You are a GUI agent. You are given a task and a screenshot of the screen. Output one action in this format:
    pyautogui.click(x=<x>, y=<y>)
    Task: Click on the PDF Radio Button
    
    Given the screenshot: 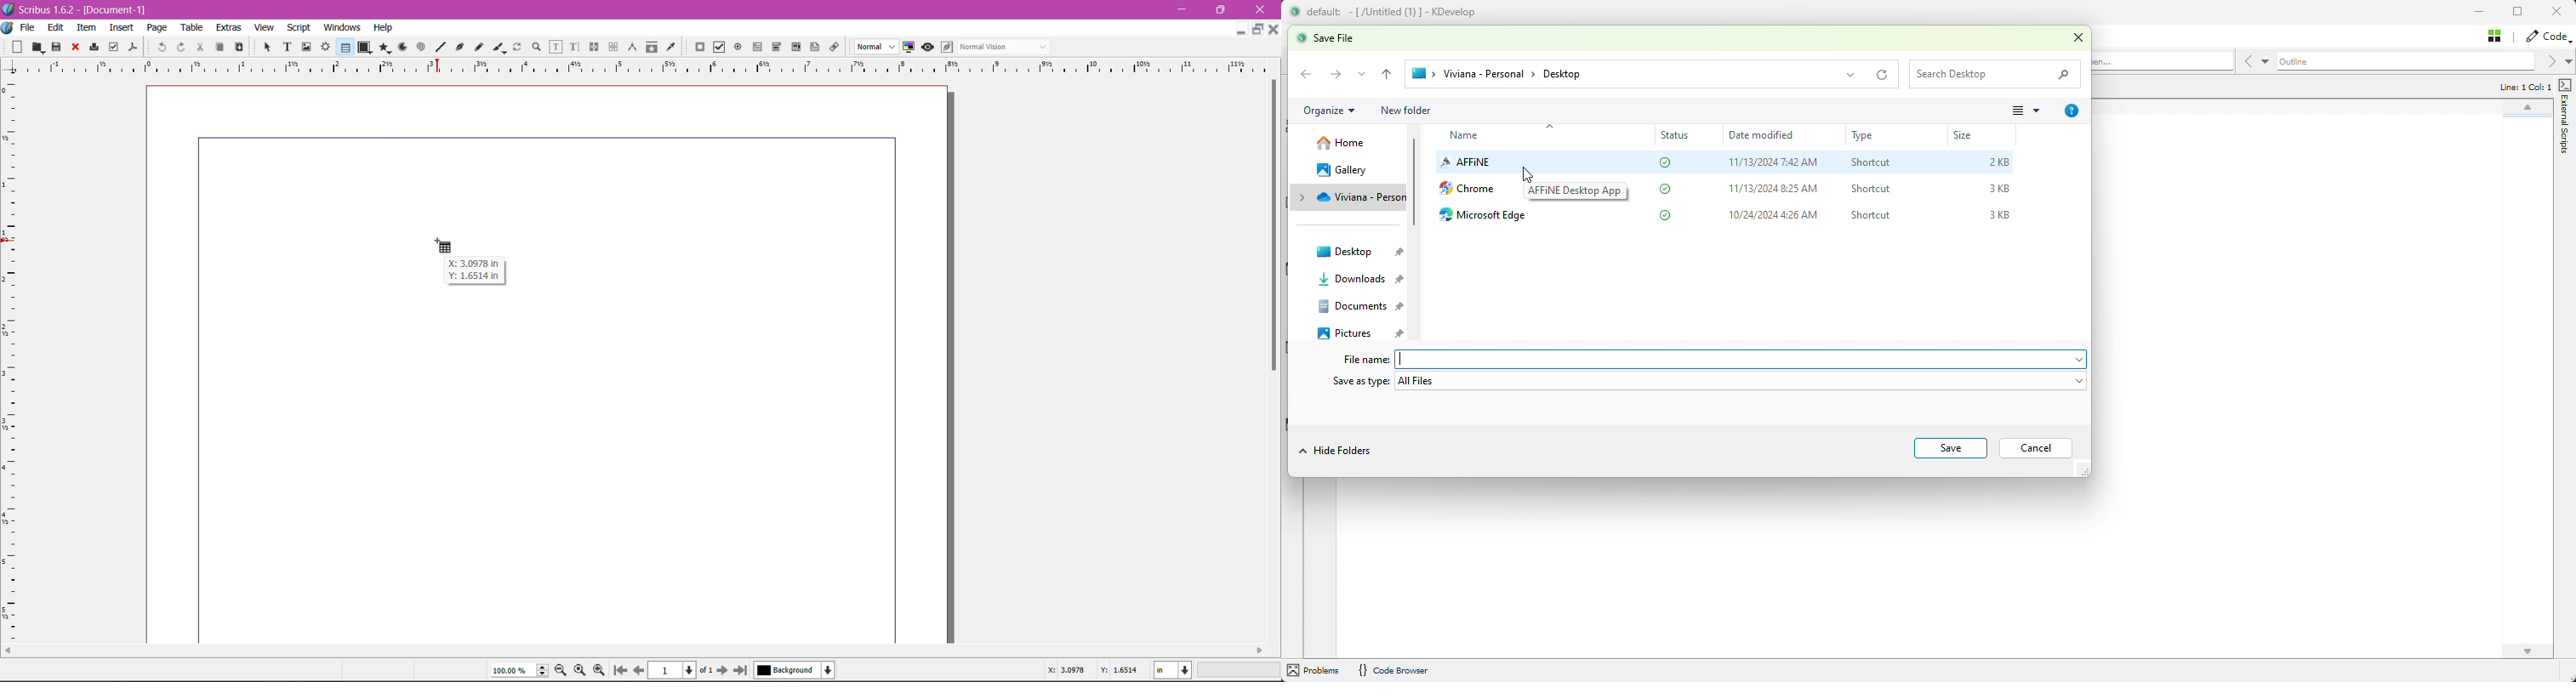 What is the action you would take?
    pyautogui.click(x=736, y=49)
    